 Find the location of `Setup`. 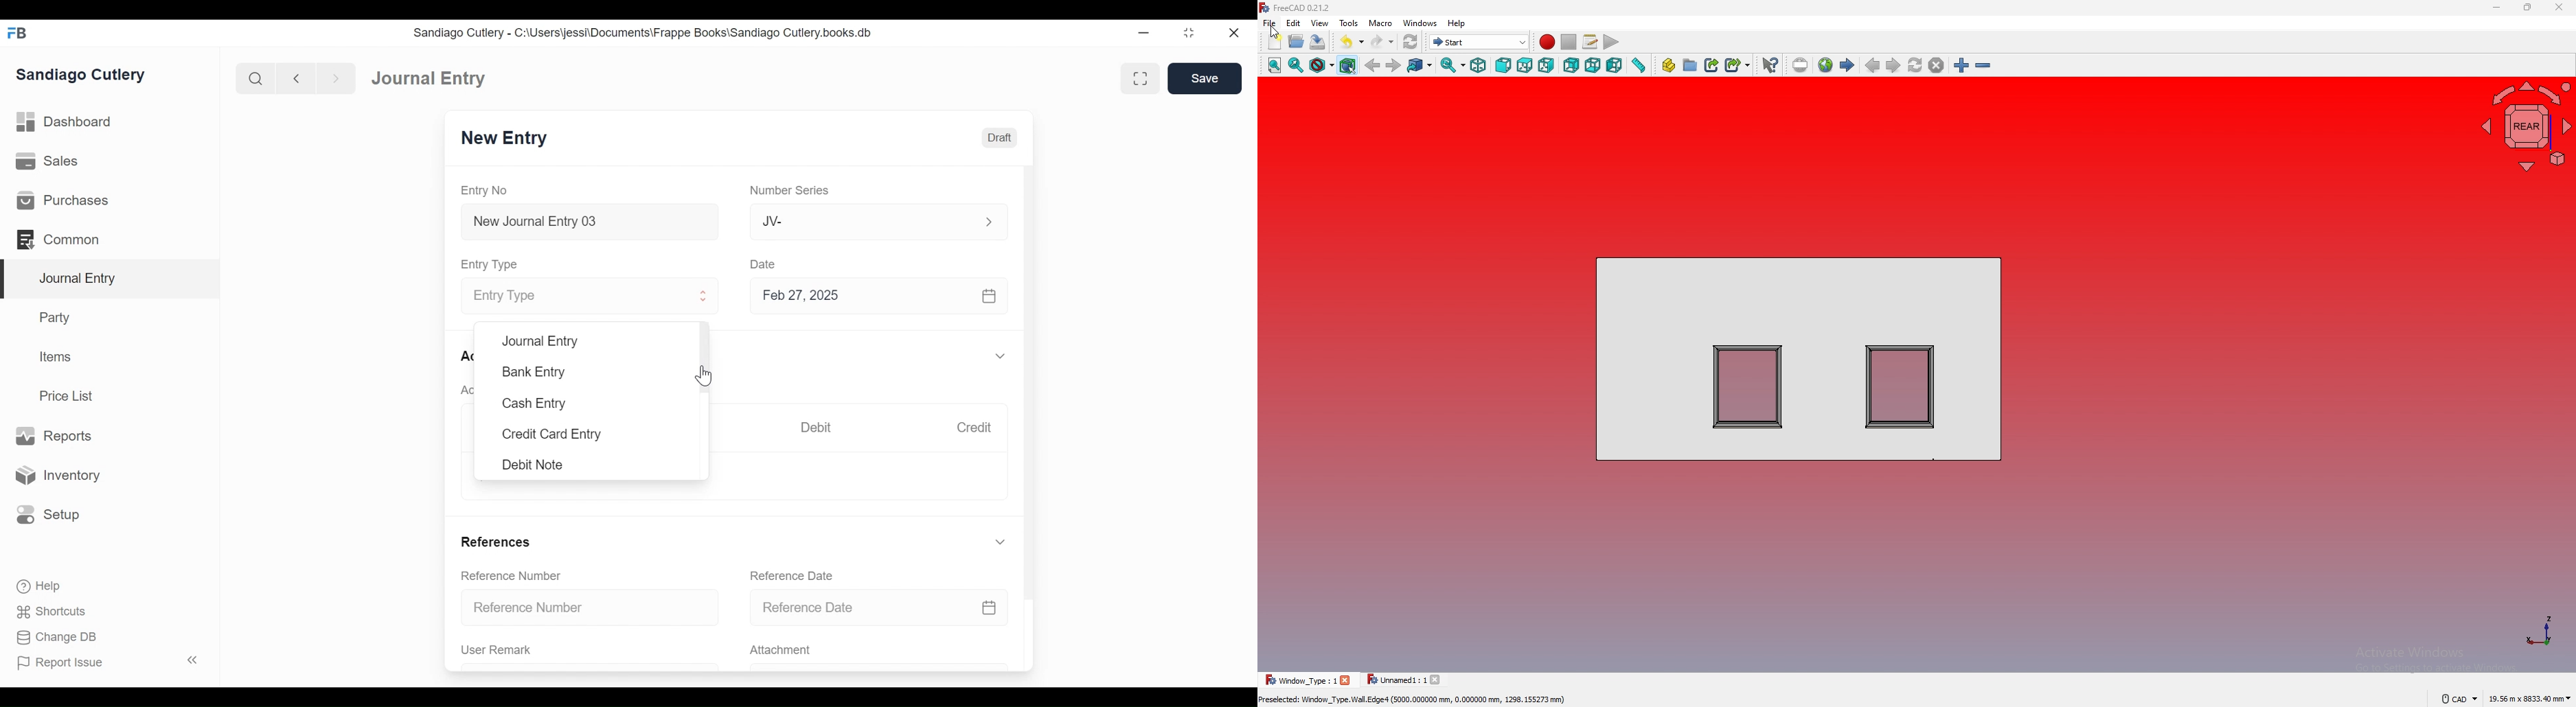

Setup is located at coordinates (48, 515).